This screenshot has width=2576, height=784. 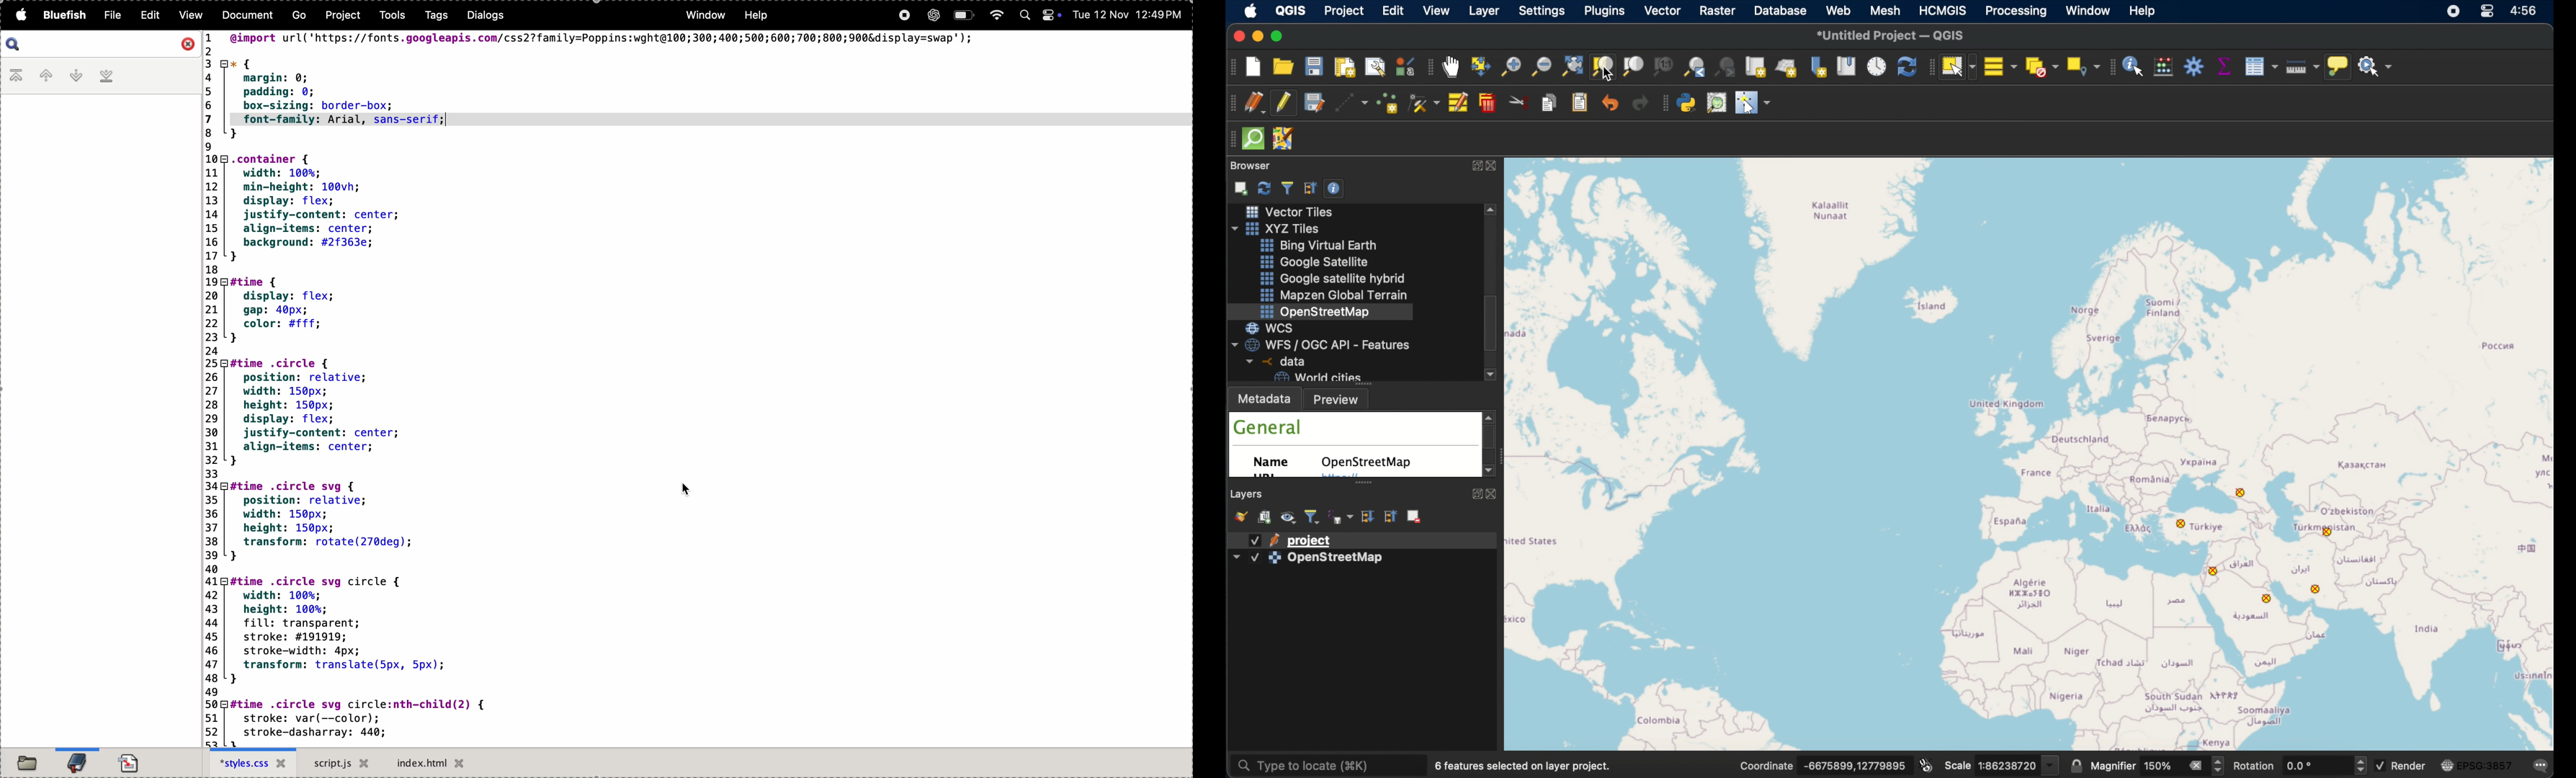 I want to click on no action selected, so click(x=2376, y=67).